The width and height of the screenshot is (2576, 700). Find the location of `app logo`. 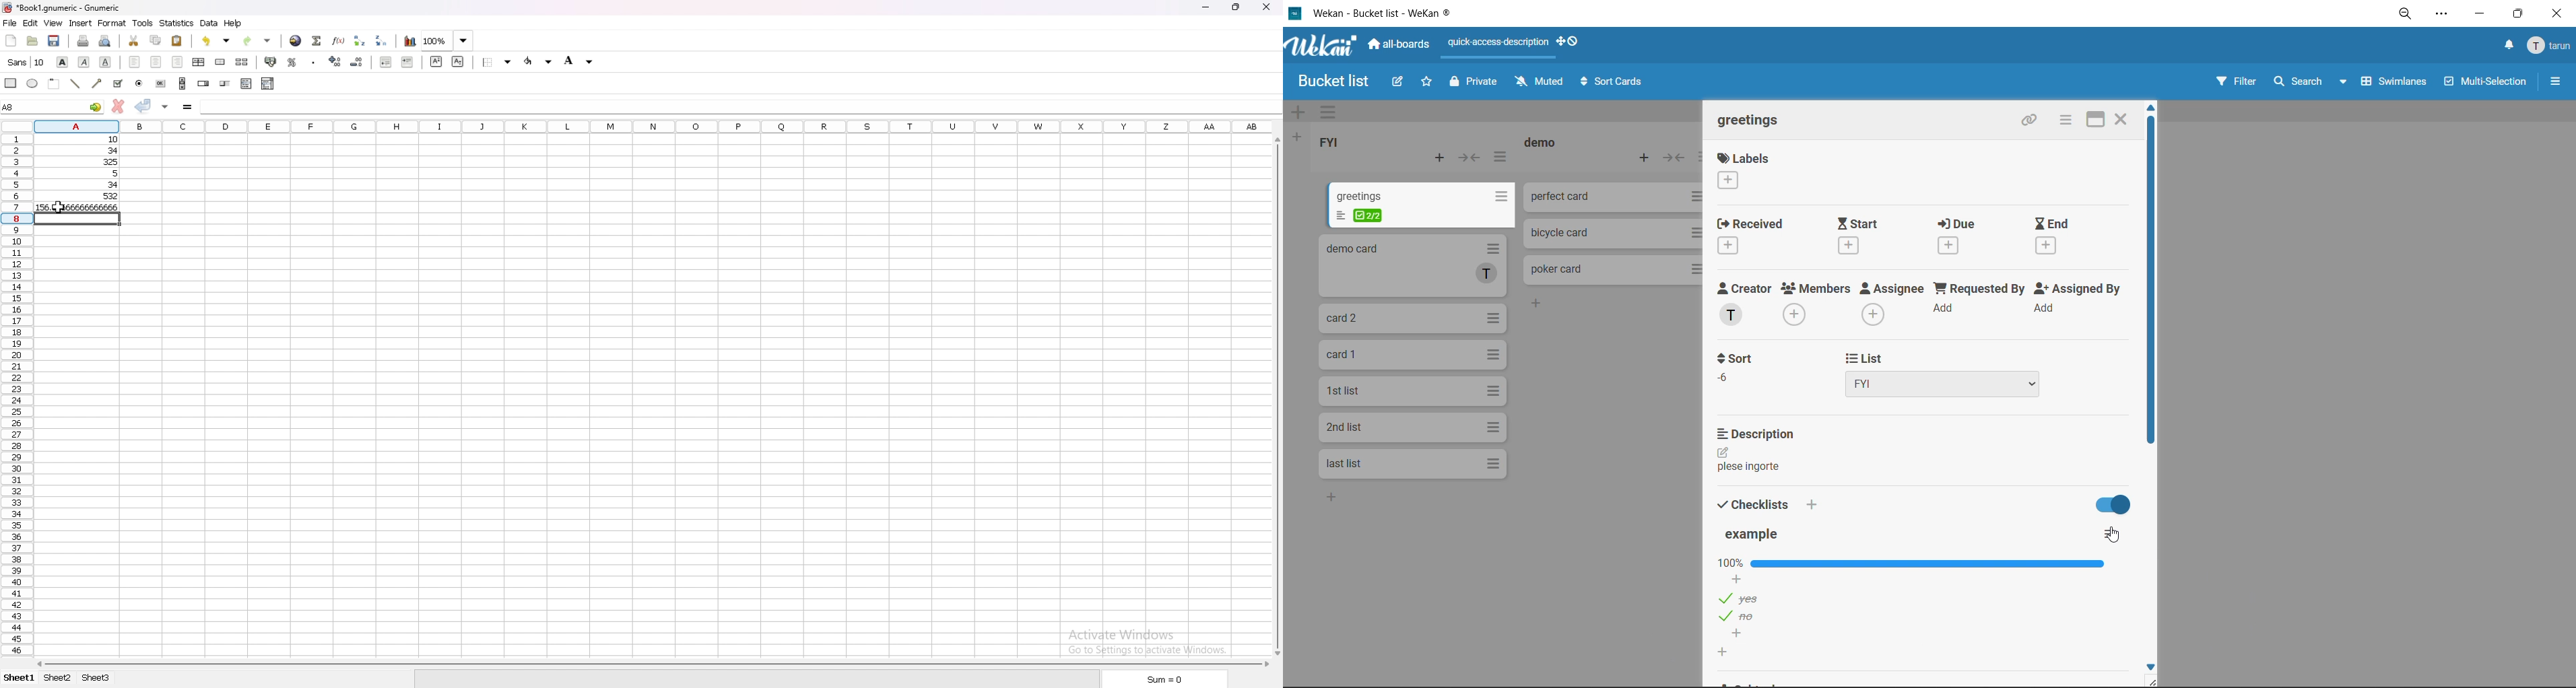

app logo is located at coordinates (1323, 48).